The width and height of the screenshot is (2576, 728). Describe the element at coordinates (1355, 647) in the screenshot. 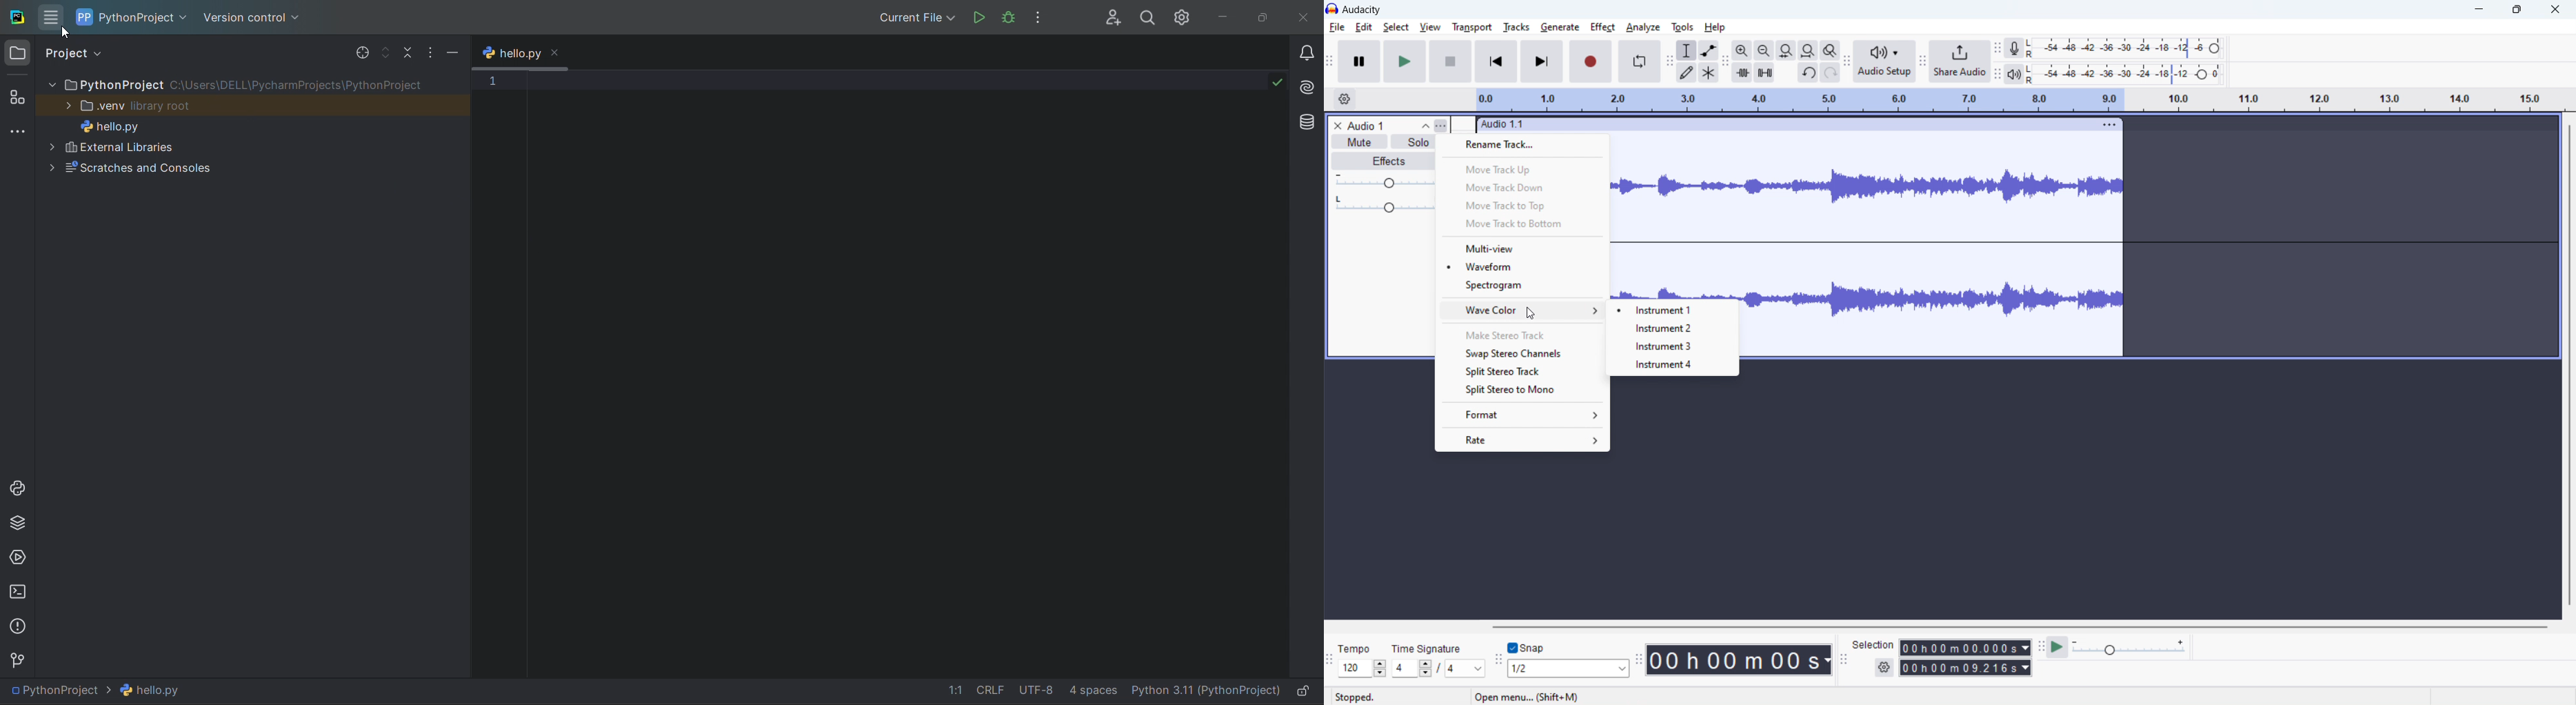

I see `Tempo` at that location.